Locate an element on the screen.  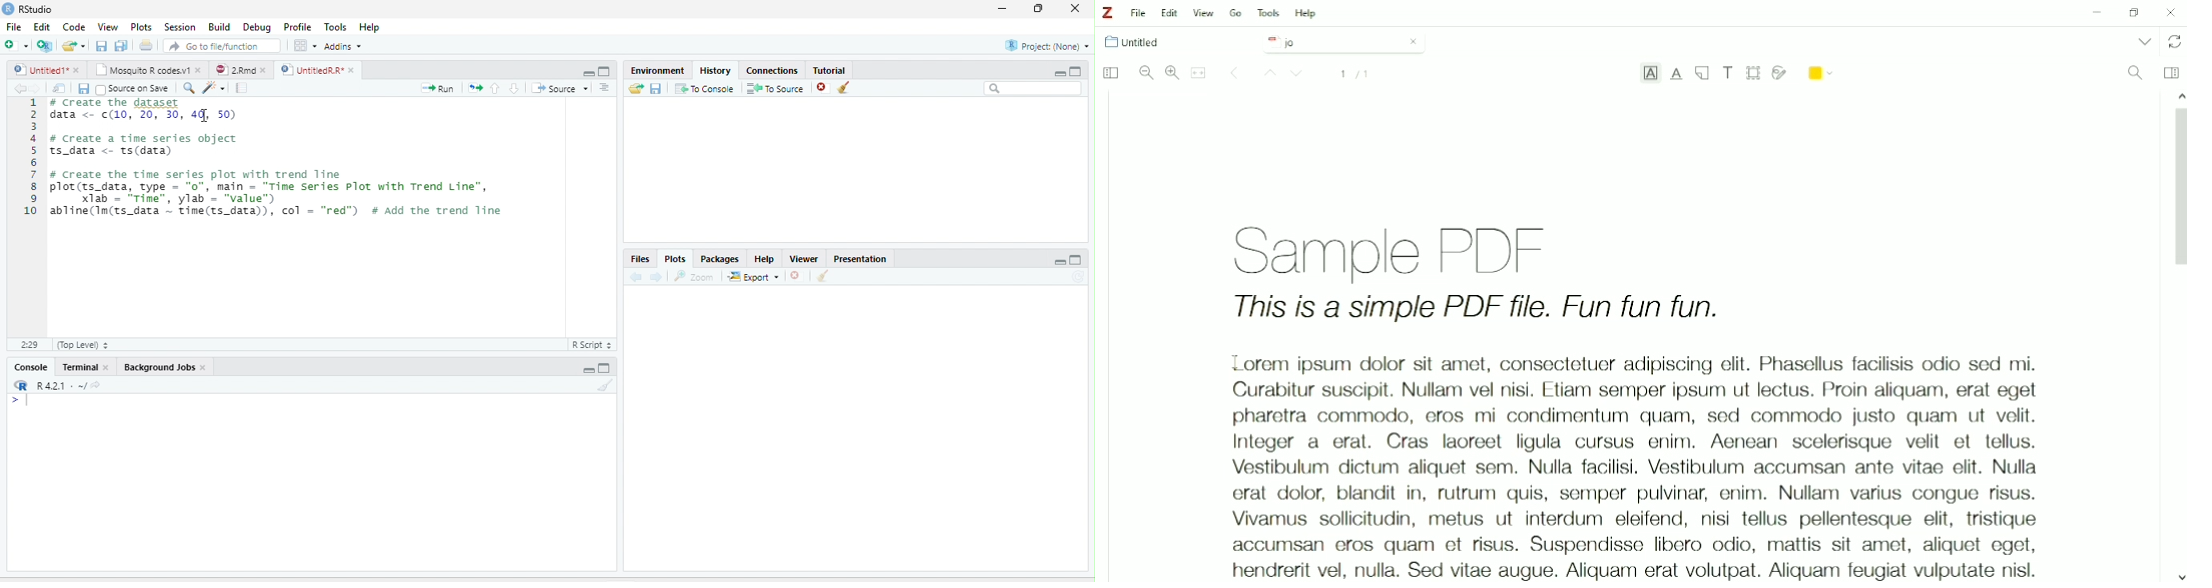
Mosquito R codes.v1 is located at coordinates (141, 70).